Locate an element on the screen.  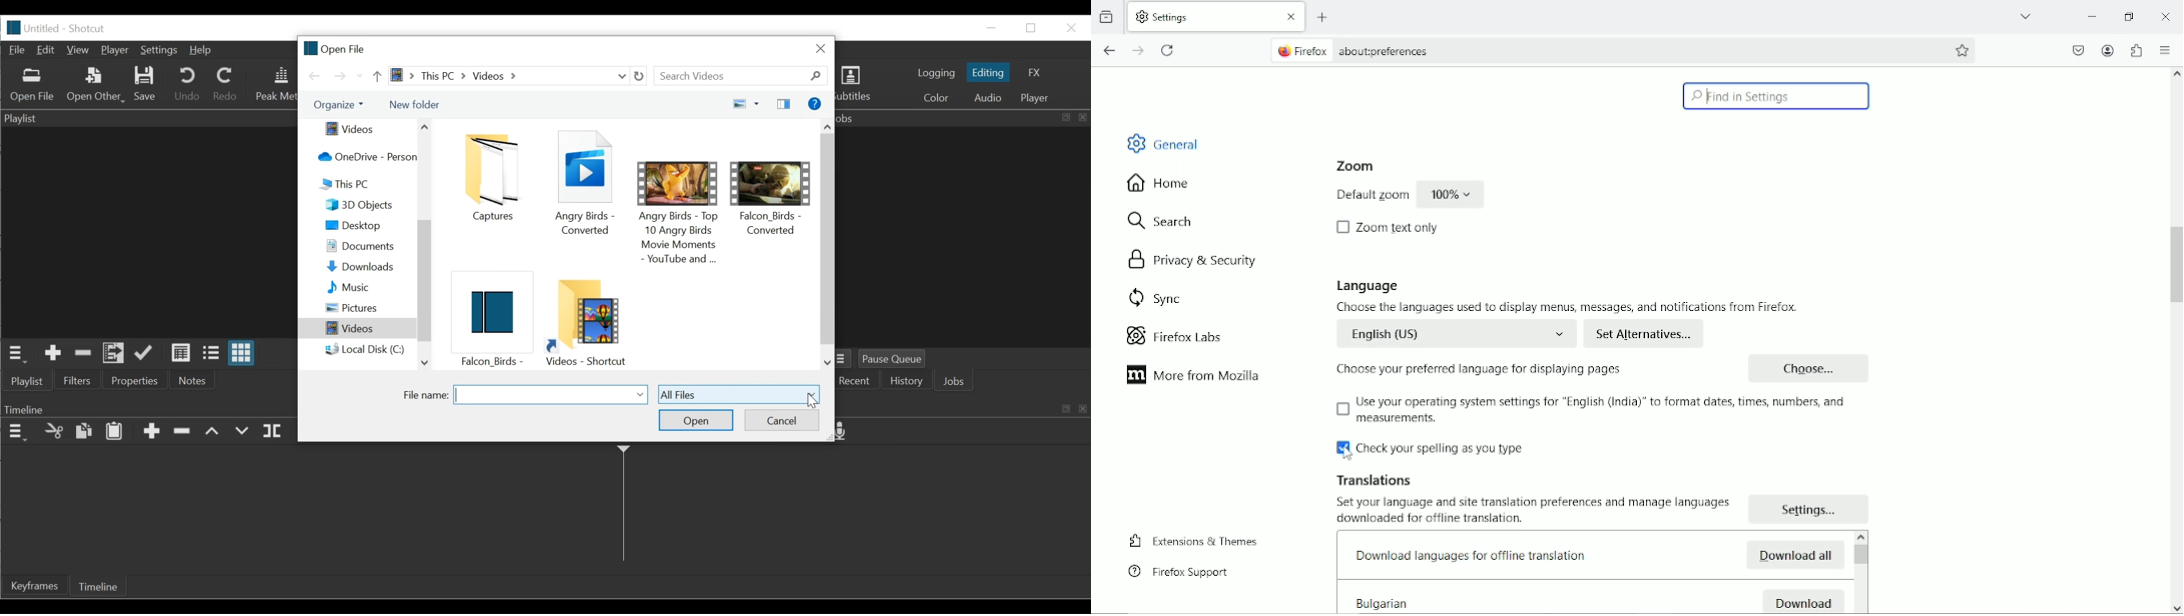
Timeline Panel is located at coordinates (149, 408).